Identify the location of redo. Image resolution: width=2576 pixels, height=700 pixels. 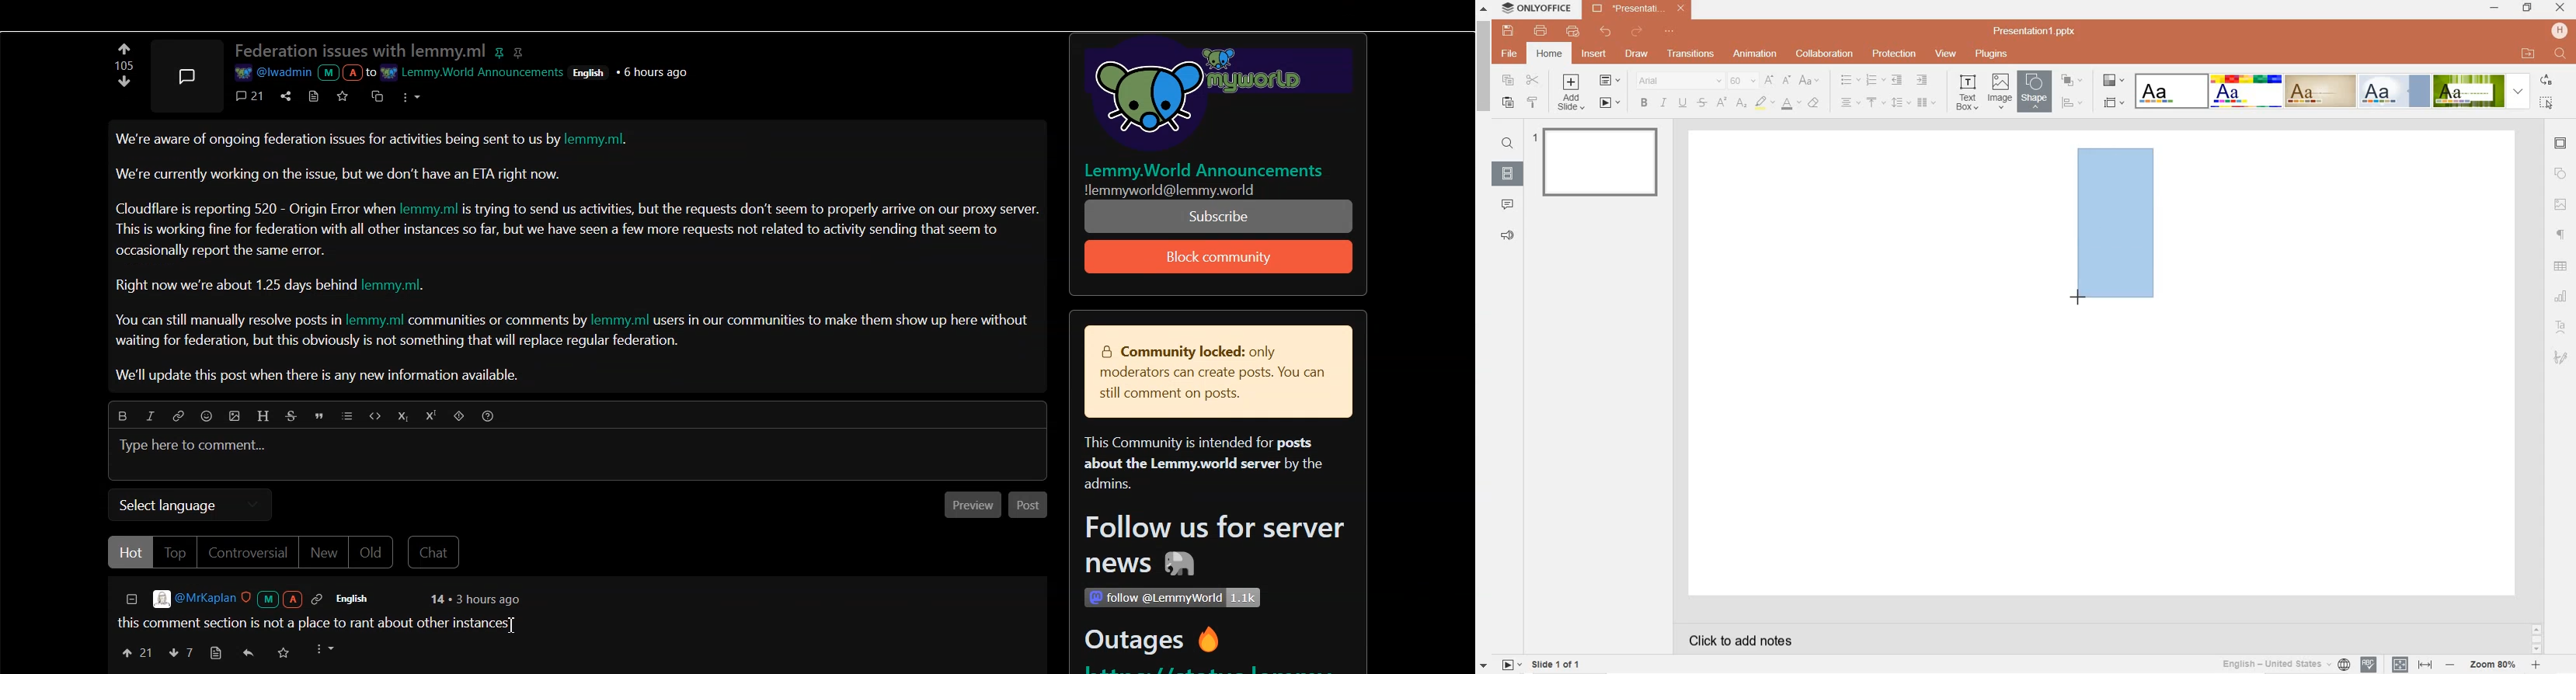
(1638, 33).